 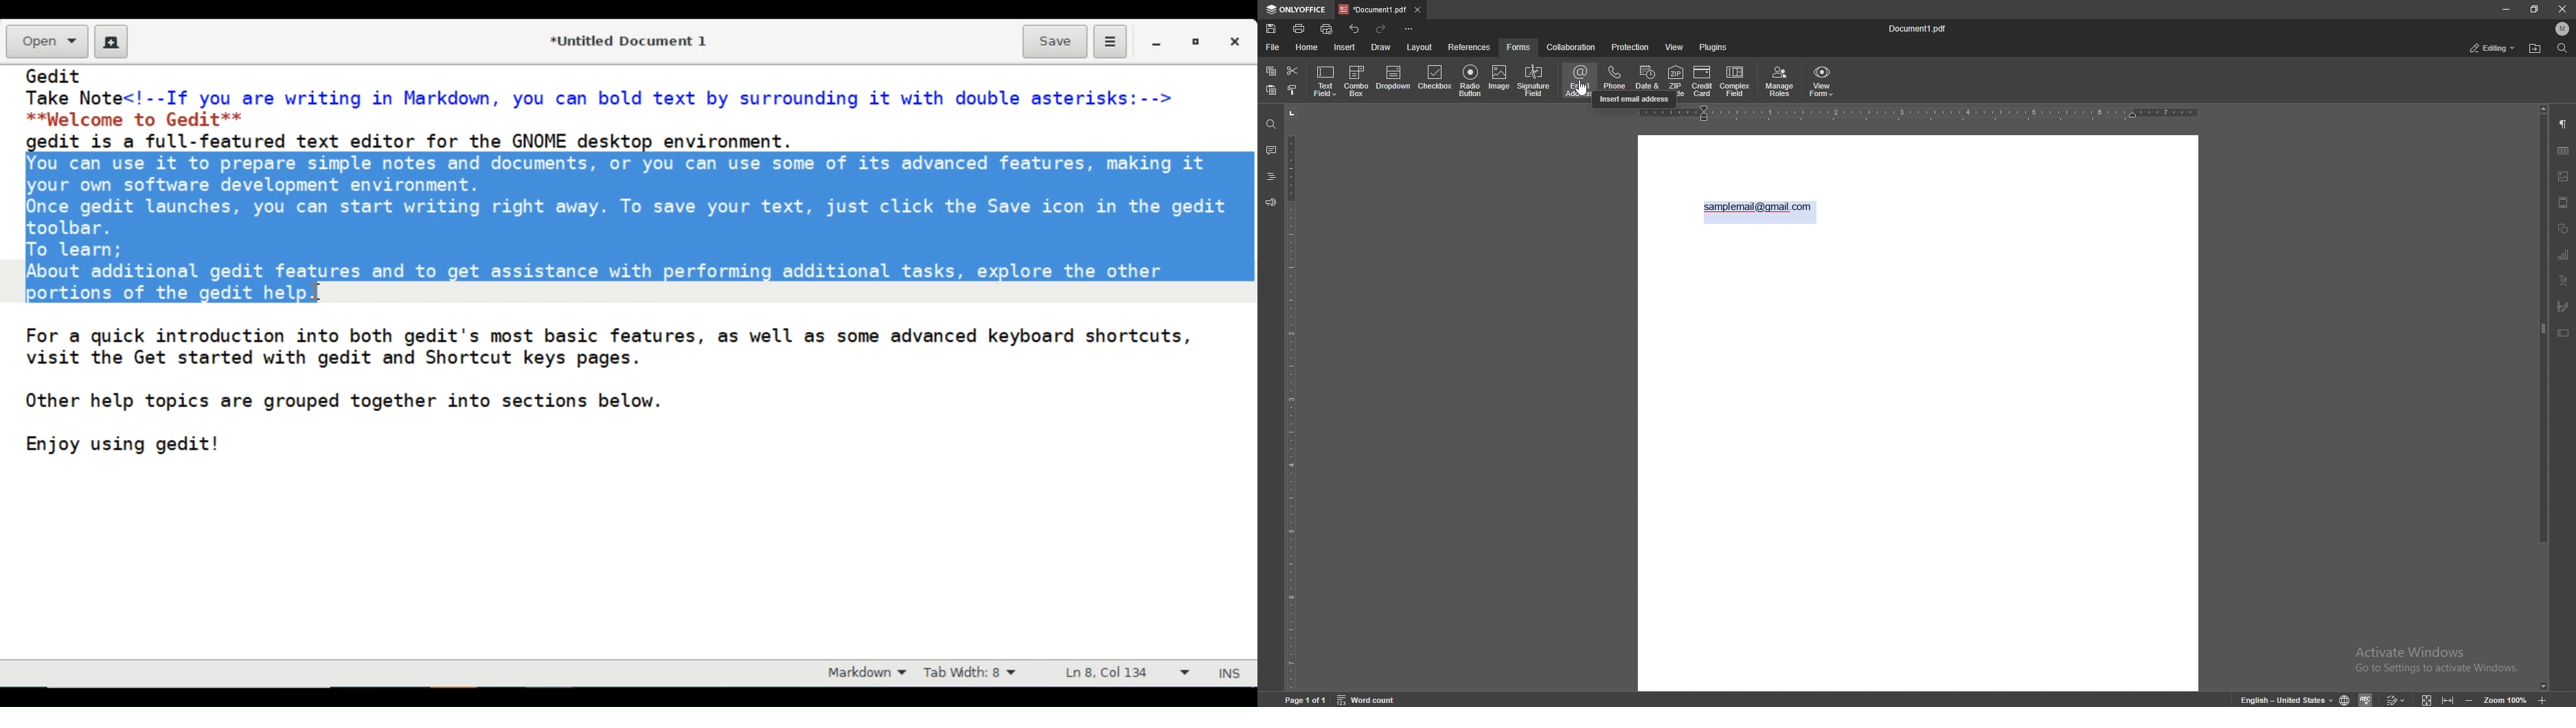 What do you see at coordinates (2564, 123) in the screenshot?
I see `paragraph` at bounding box center [2564, 123].